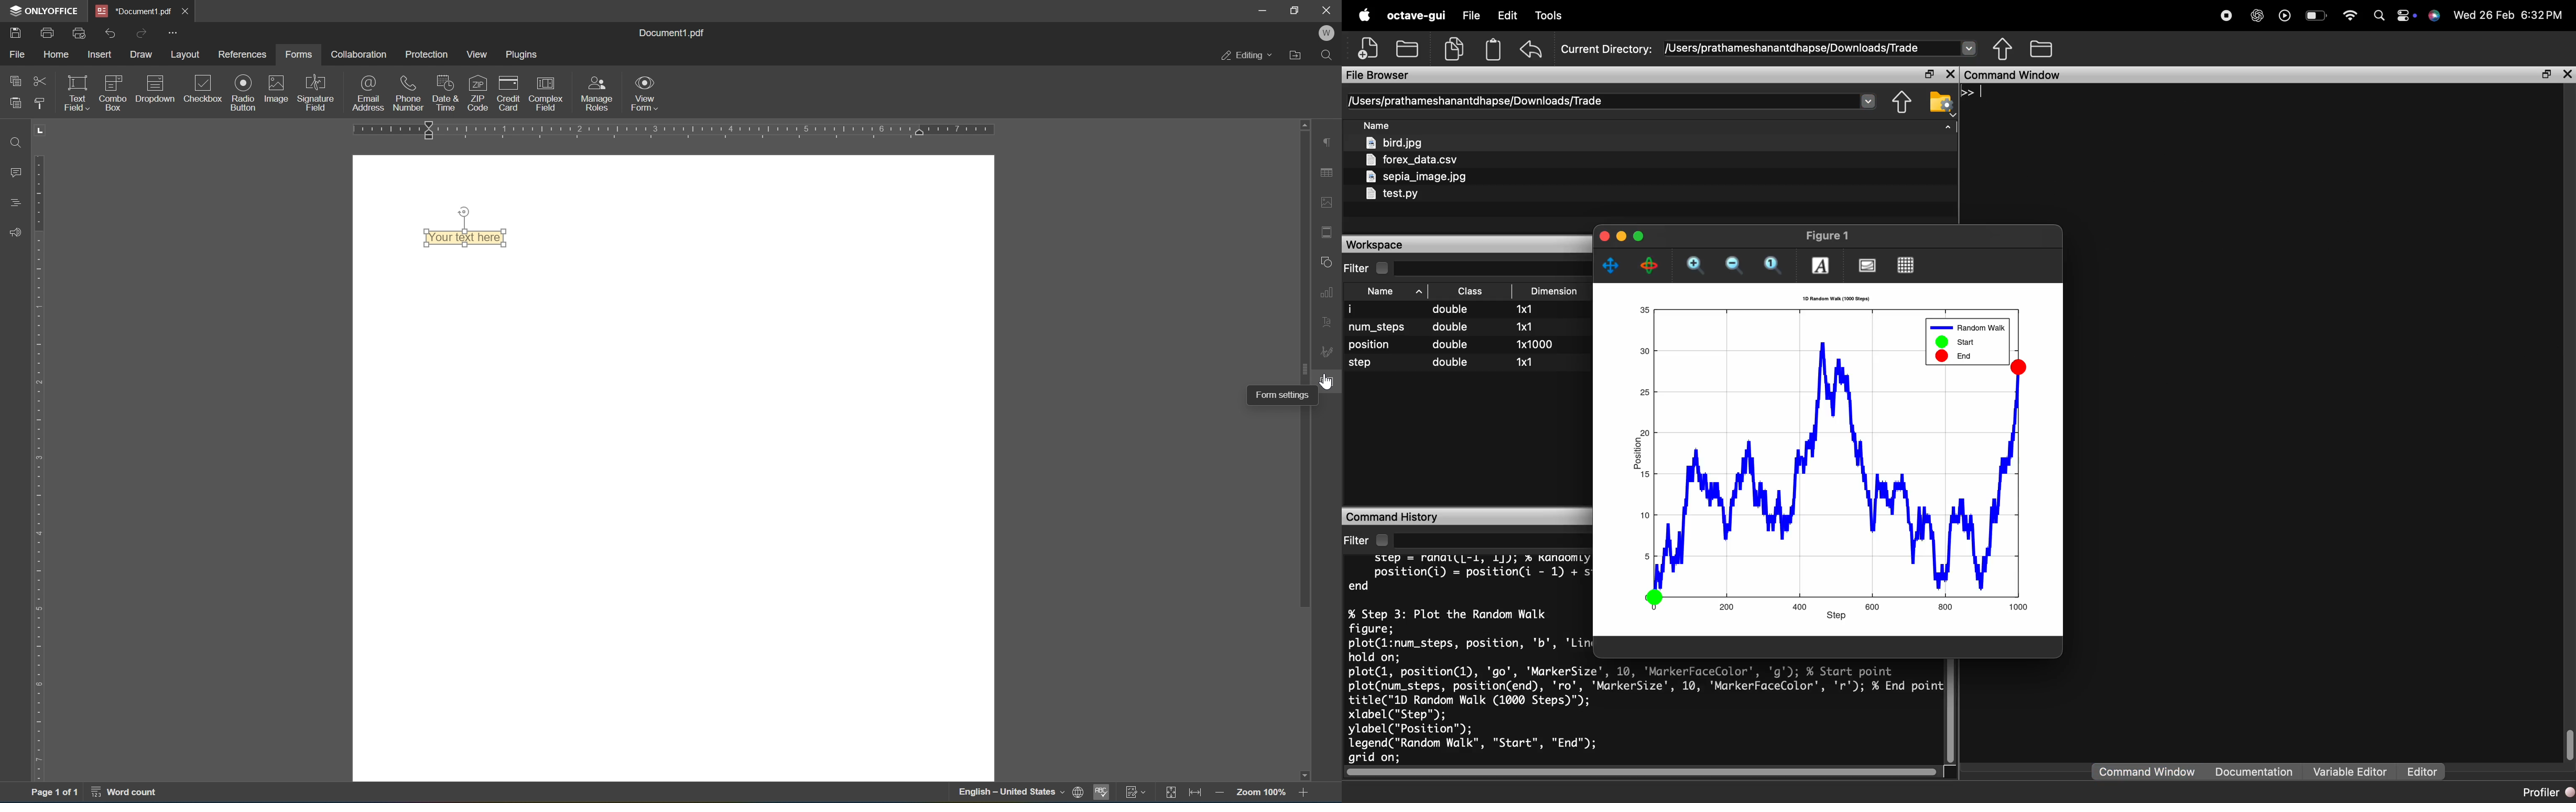 The image size is (2576, 812). Describe the element at coordinates (1828, 236) in the screenshot. I see `figure 1` at that location.